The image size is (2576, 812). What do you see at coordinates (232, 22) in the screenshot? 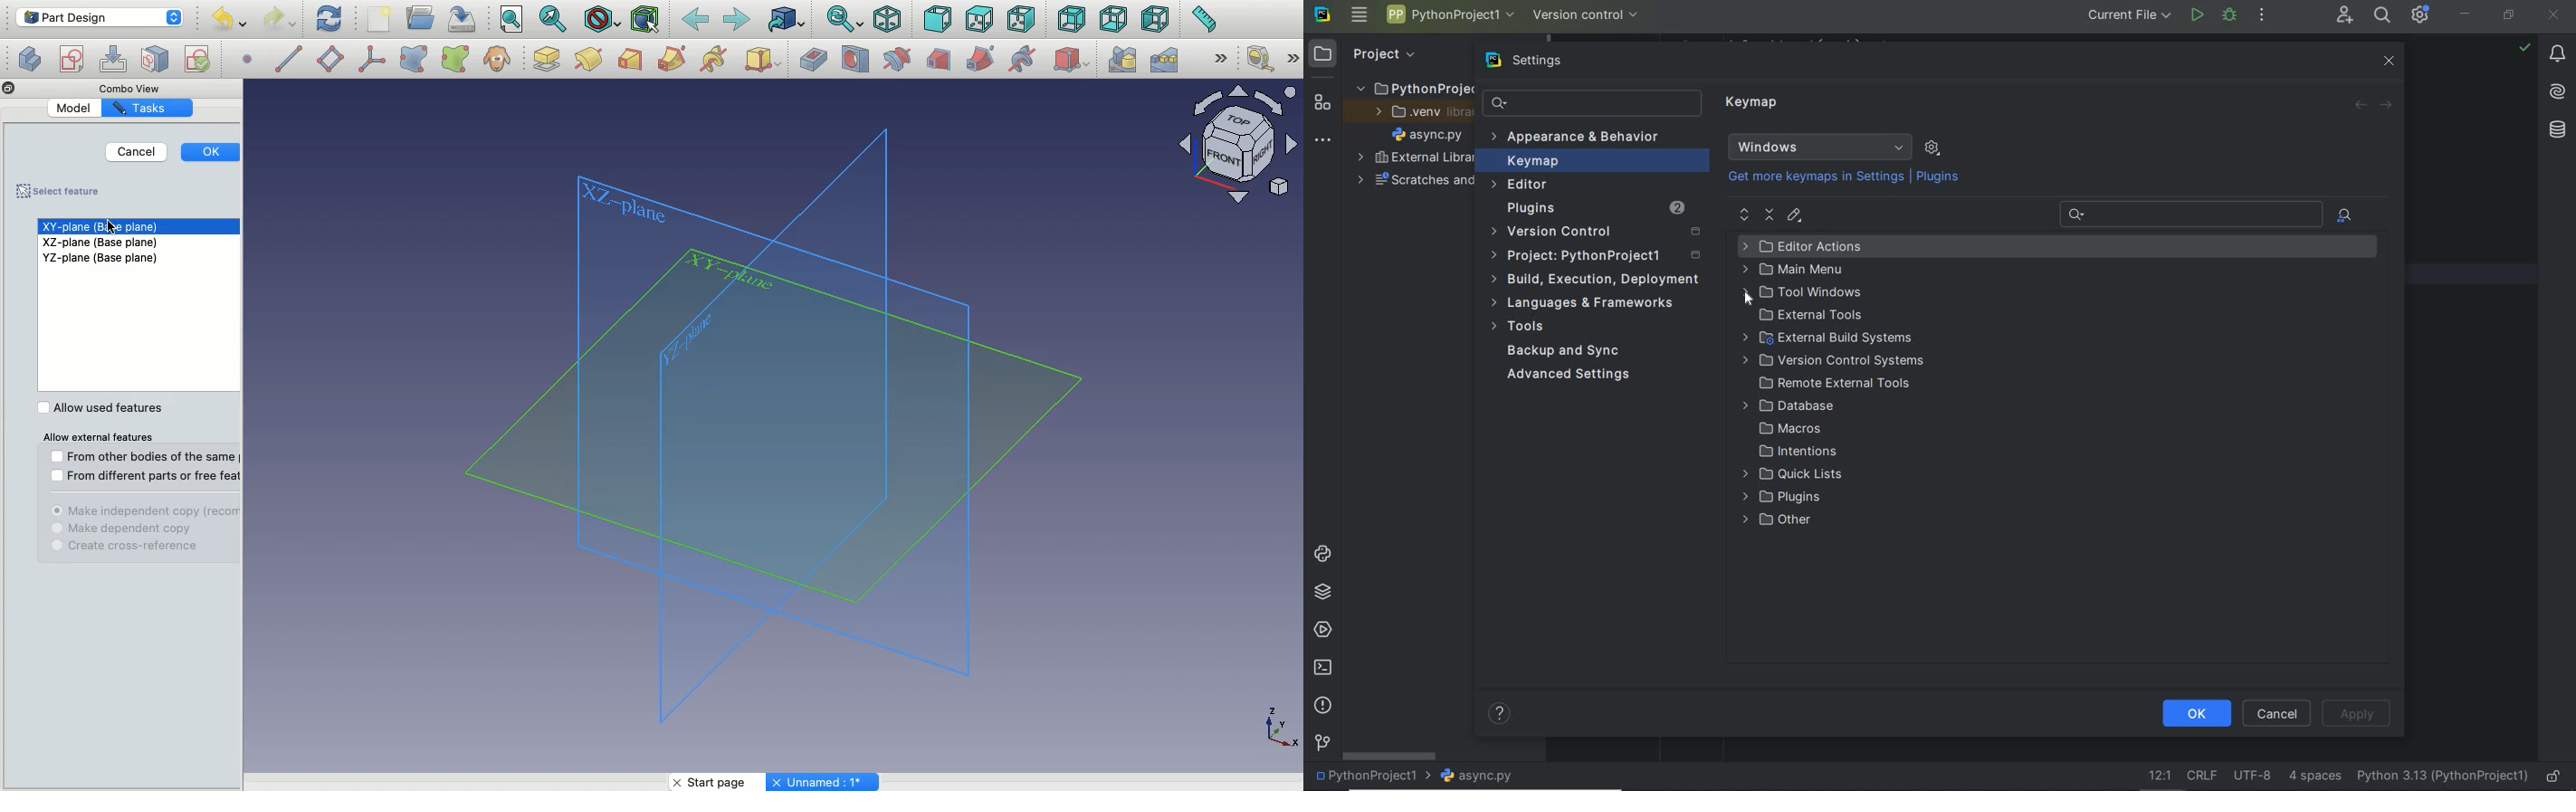
I see `Undo` at bounding box center [232, 22].